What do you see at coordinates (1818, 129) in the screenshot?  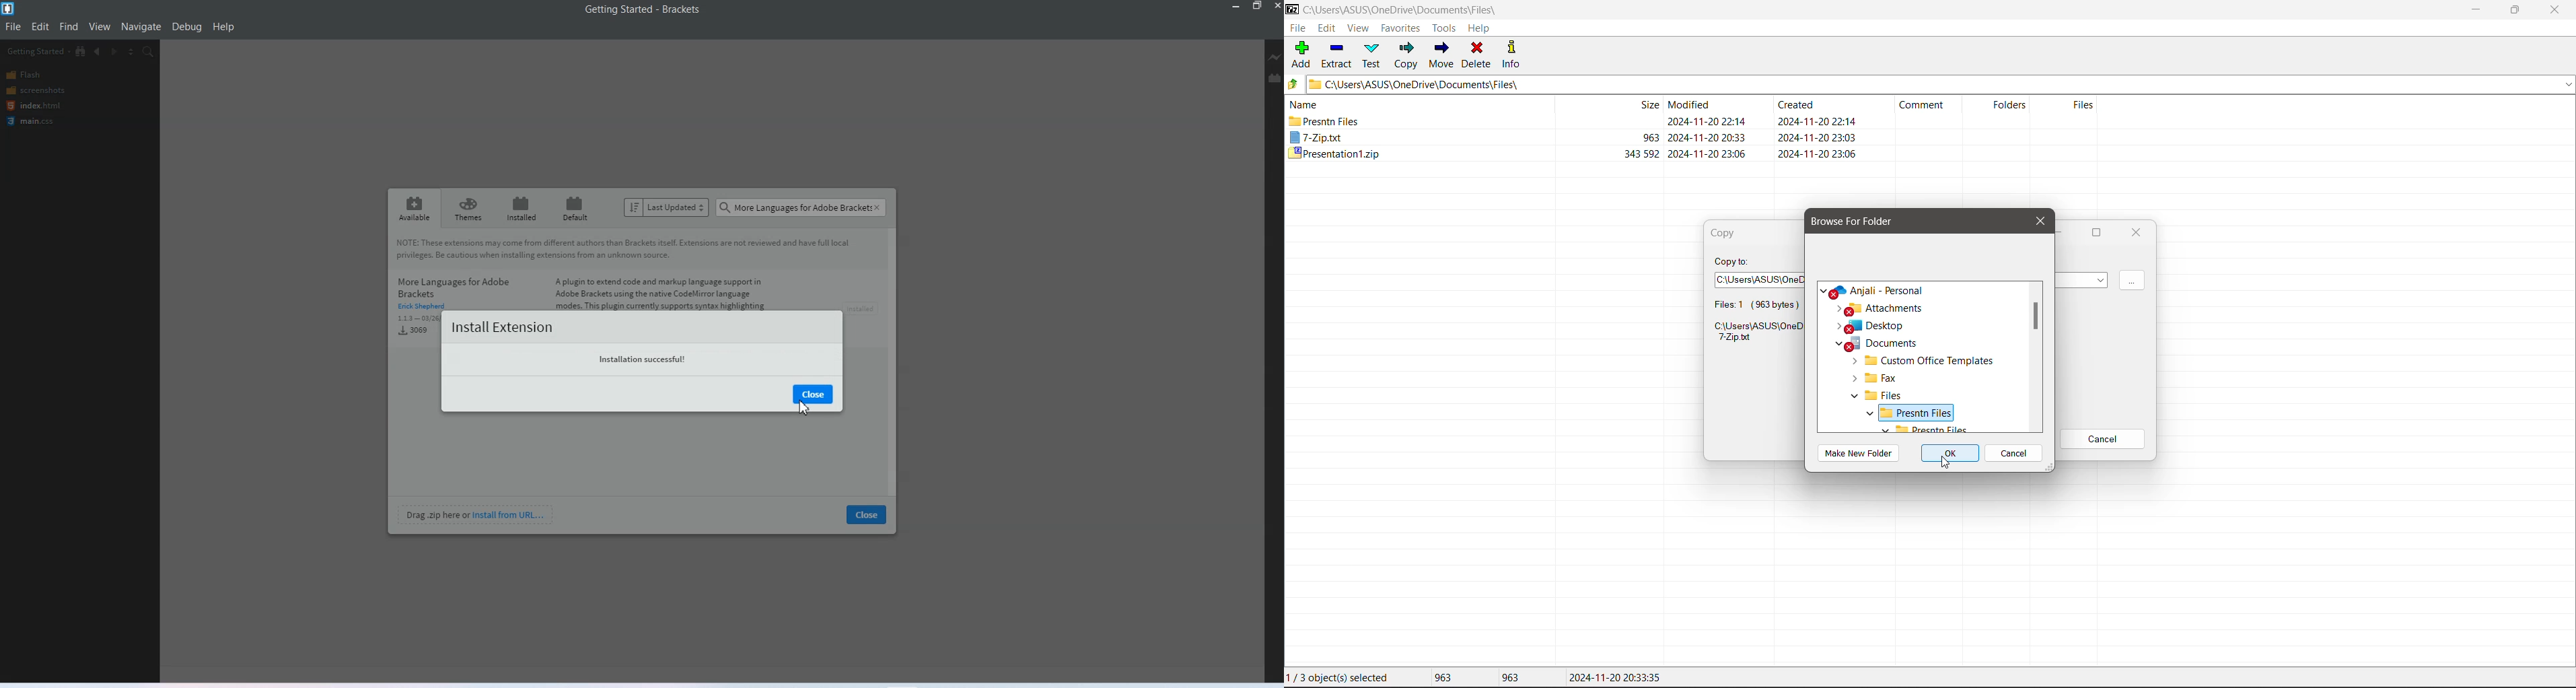 I see `File Created Date` at bounding box center [1818, 129].